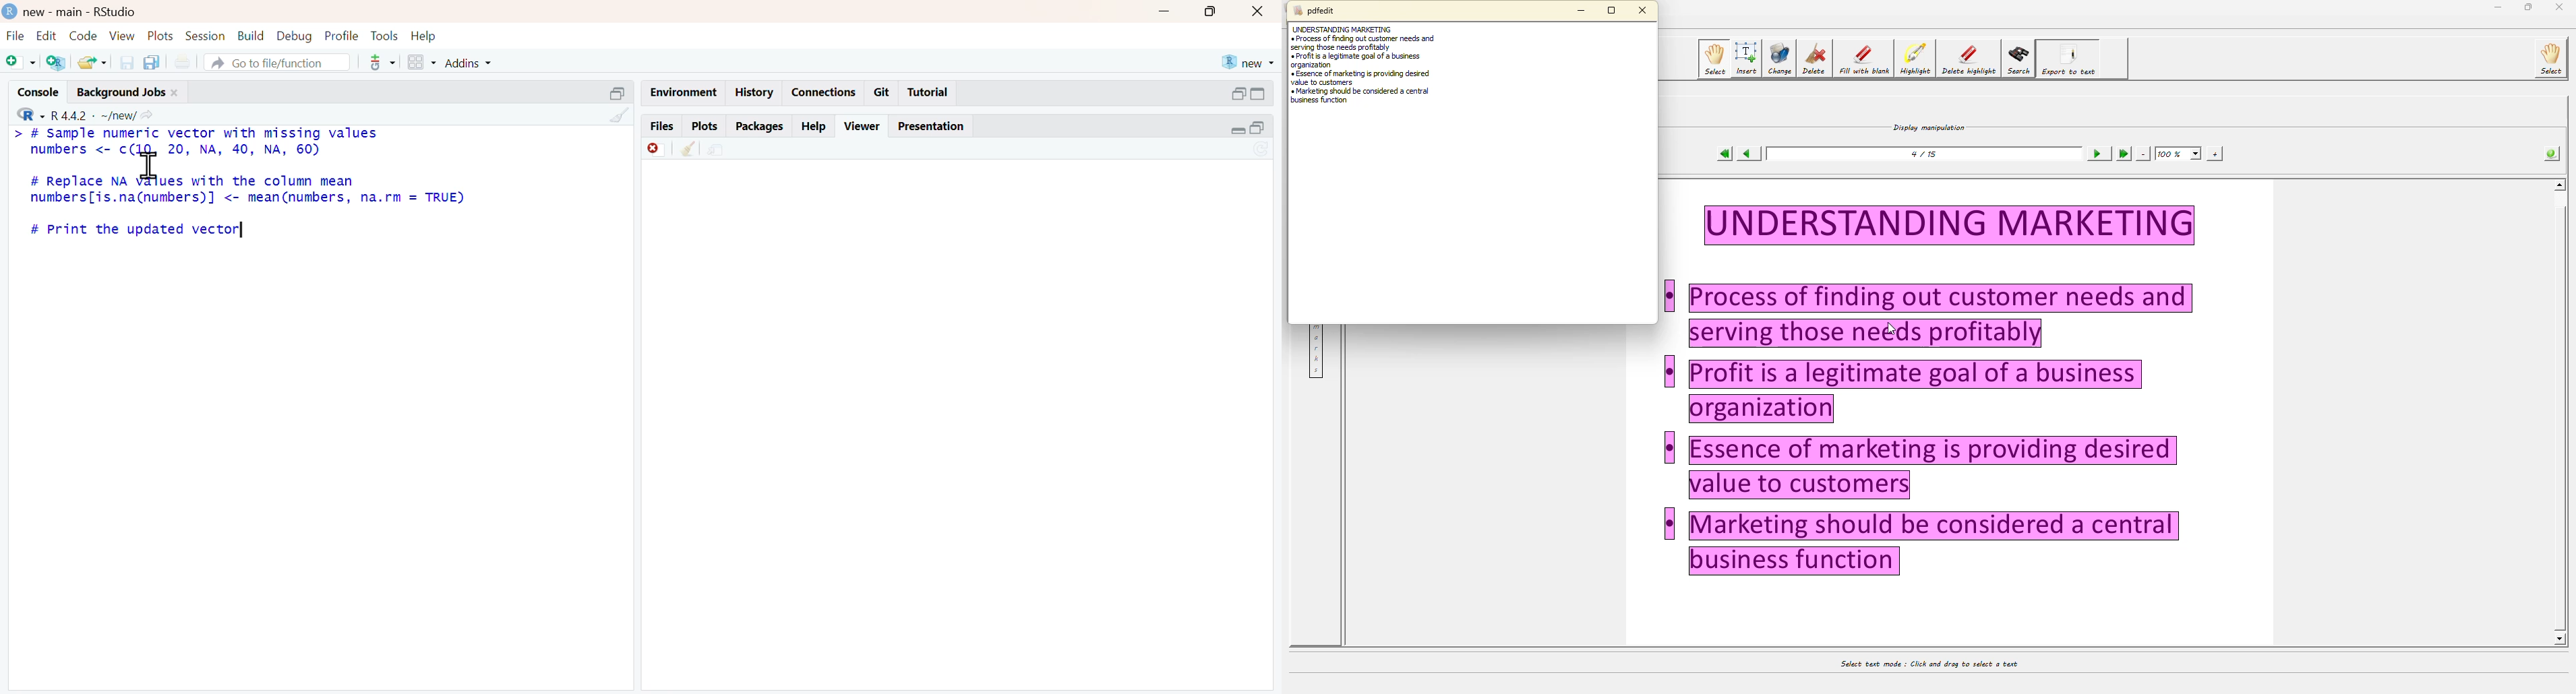 The width and height of the screenshot is (2576, 700). What do you see at coordinates (1212, 11) in the screenshot?
I see `maximise` at bounding box center [1212, 11].